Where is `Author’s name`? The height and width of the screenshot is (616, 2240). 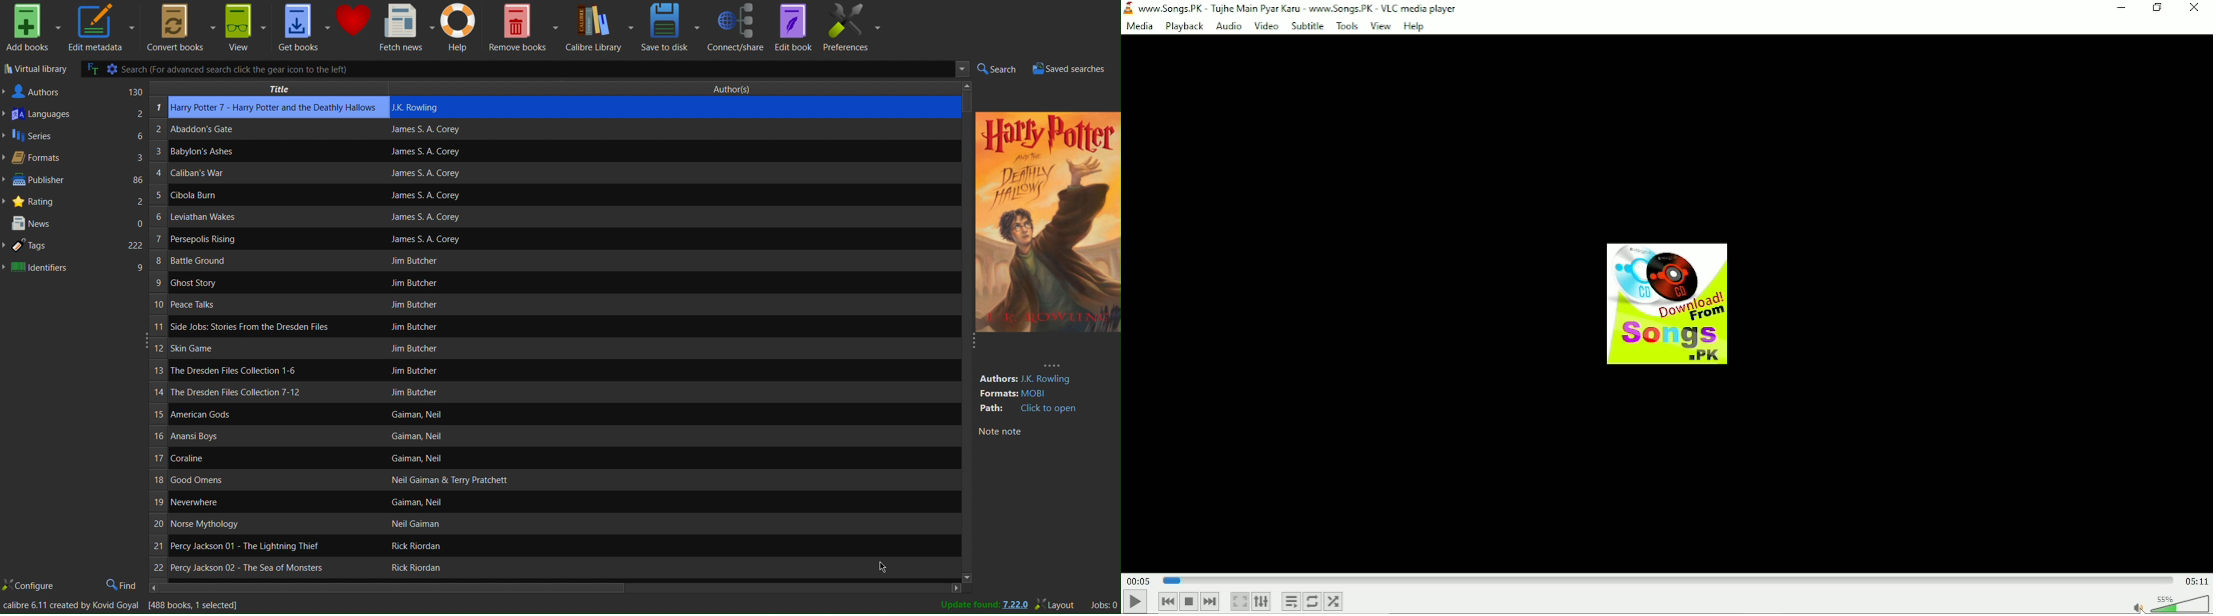 Author’s name is located at coordinates (517, 481).